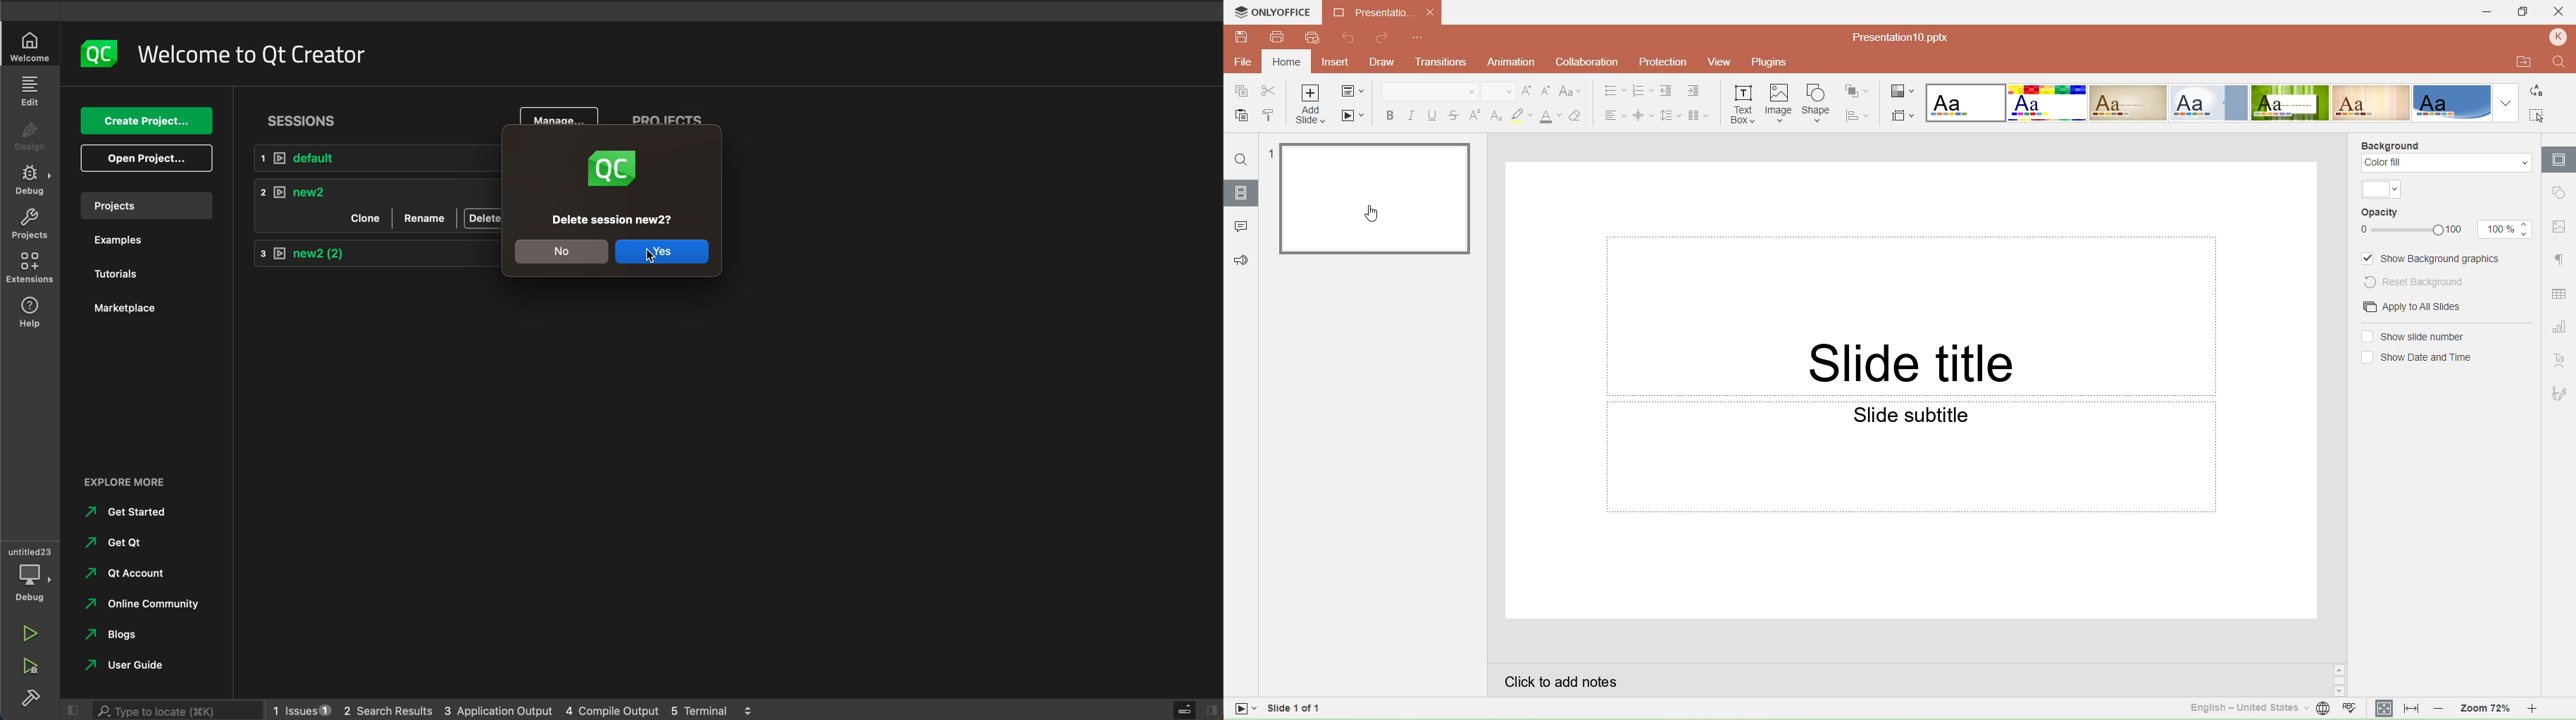 Image resolution: width=2576 pixels, height=728 pixels. Describe the element at coordinates (1717, 63) in the screenshot. I see `View` at that location.